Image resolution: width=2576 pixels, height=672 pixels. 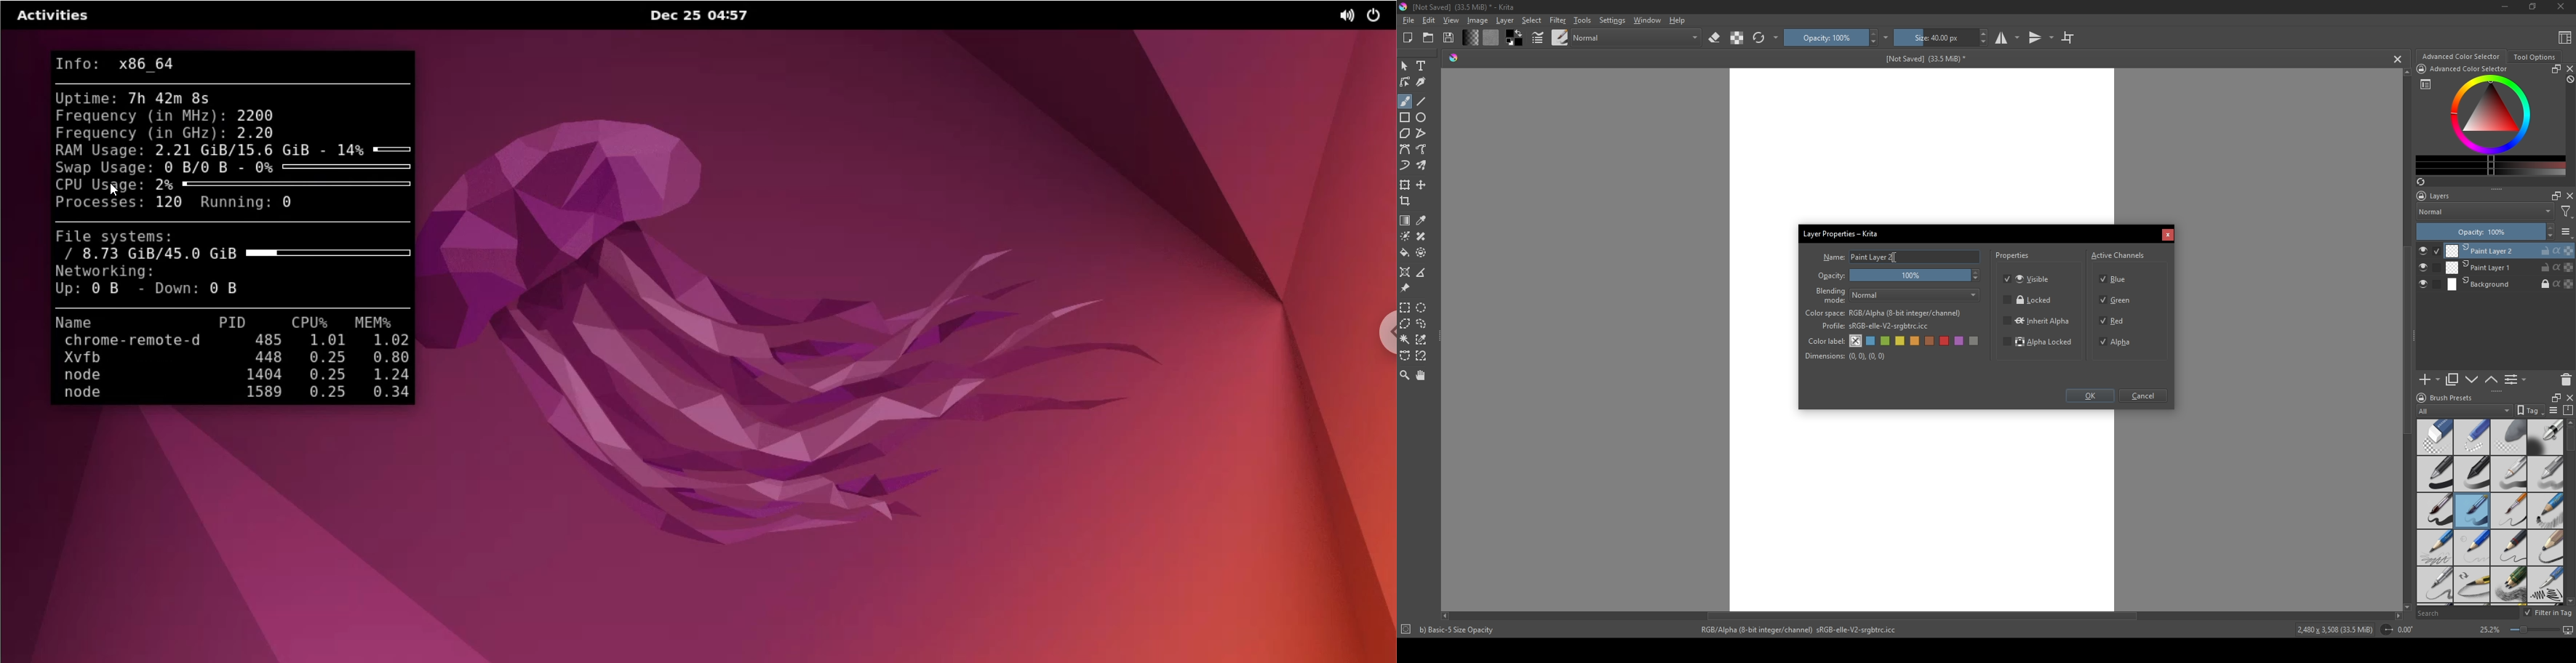 I want to click on list, so click(x=2426, y=84).